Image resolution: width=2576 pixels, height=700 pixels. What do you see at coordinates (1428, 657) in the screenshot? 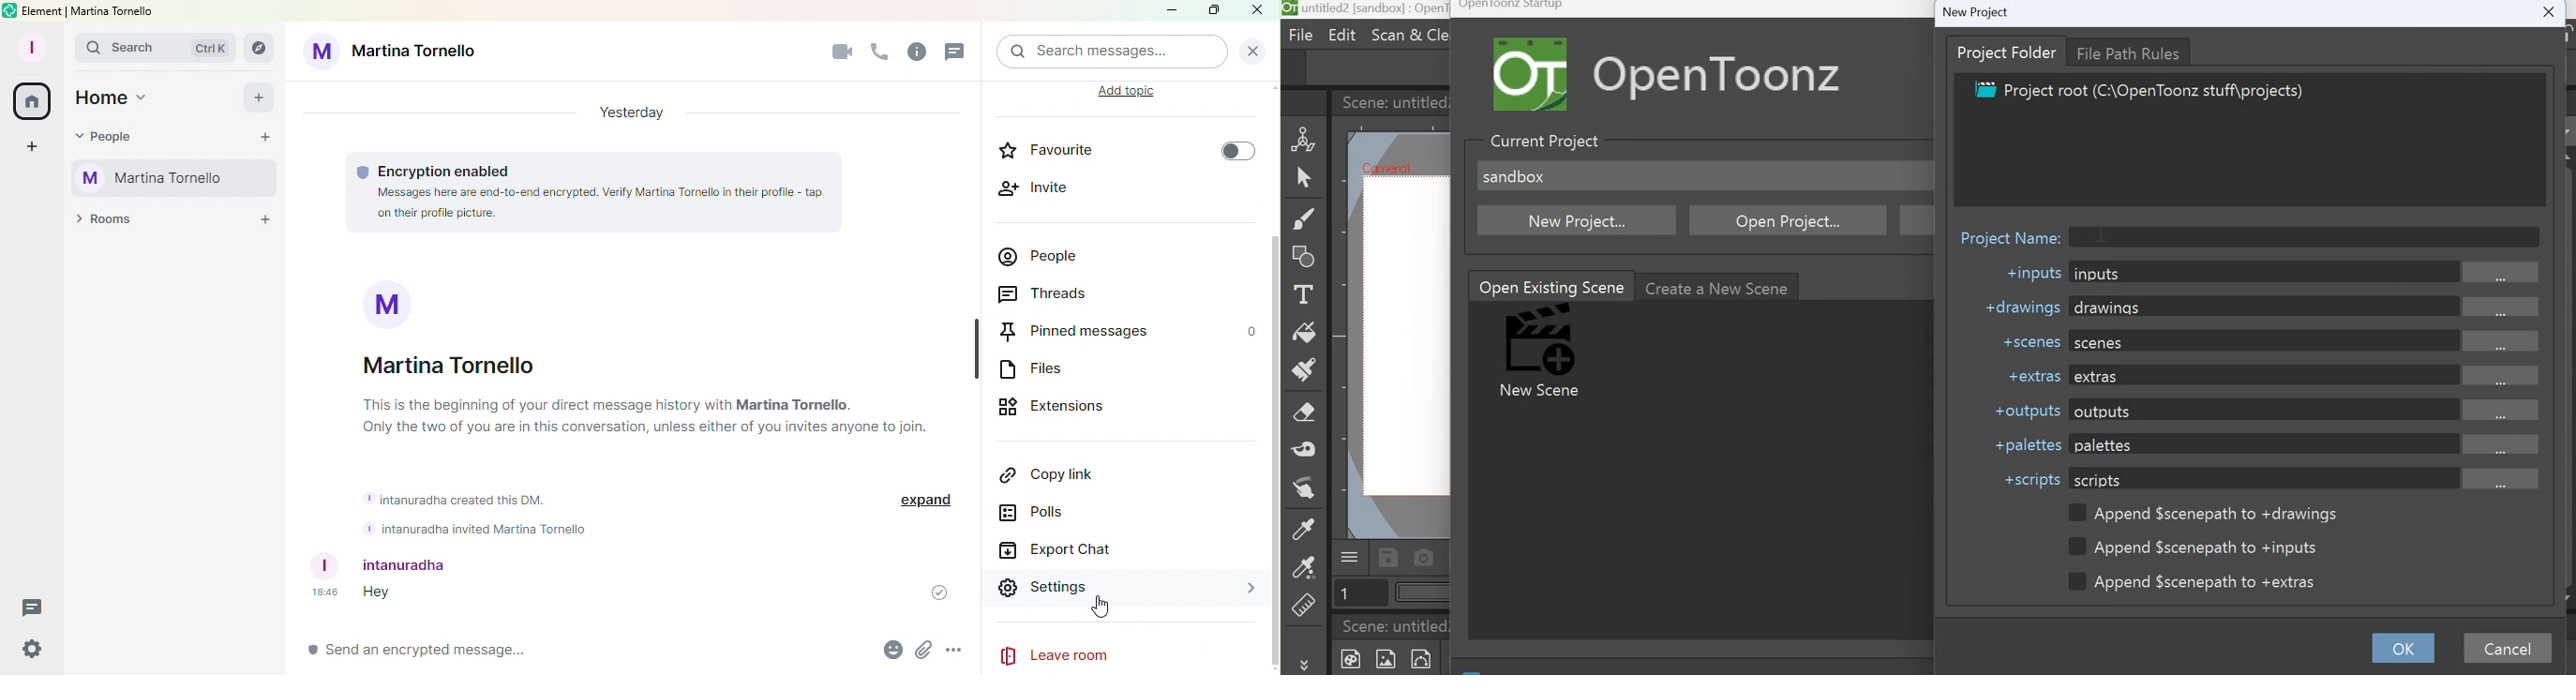
I see `New Vector level` at bounding box center [1428, 657].